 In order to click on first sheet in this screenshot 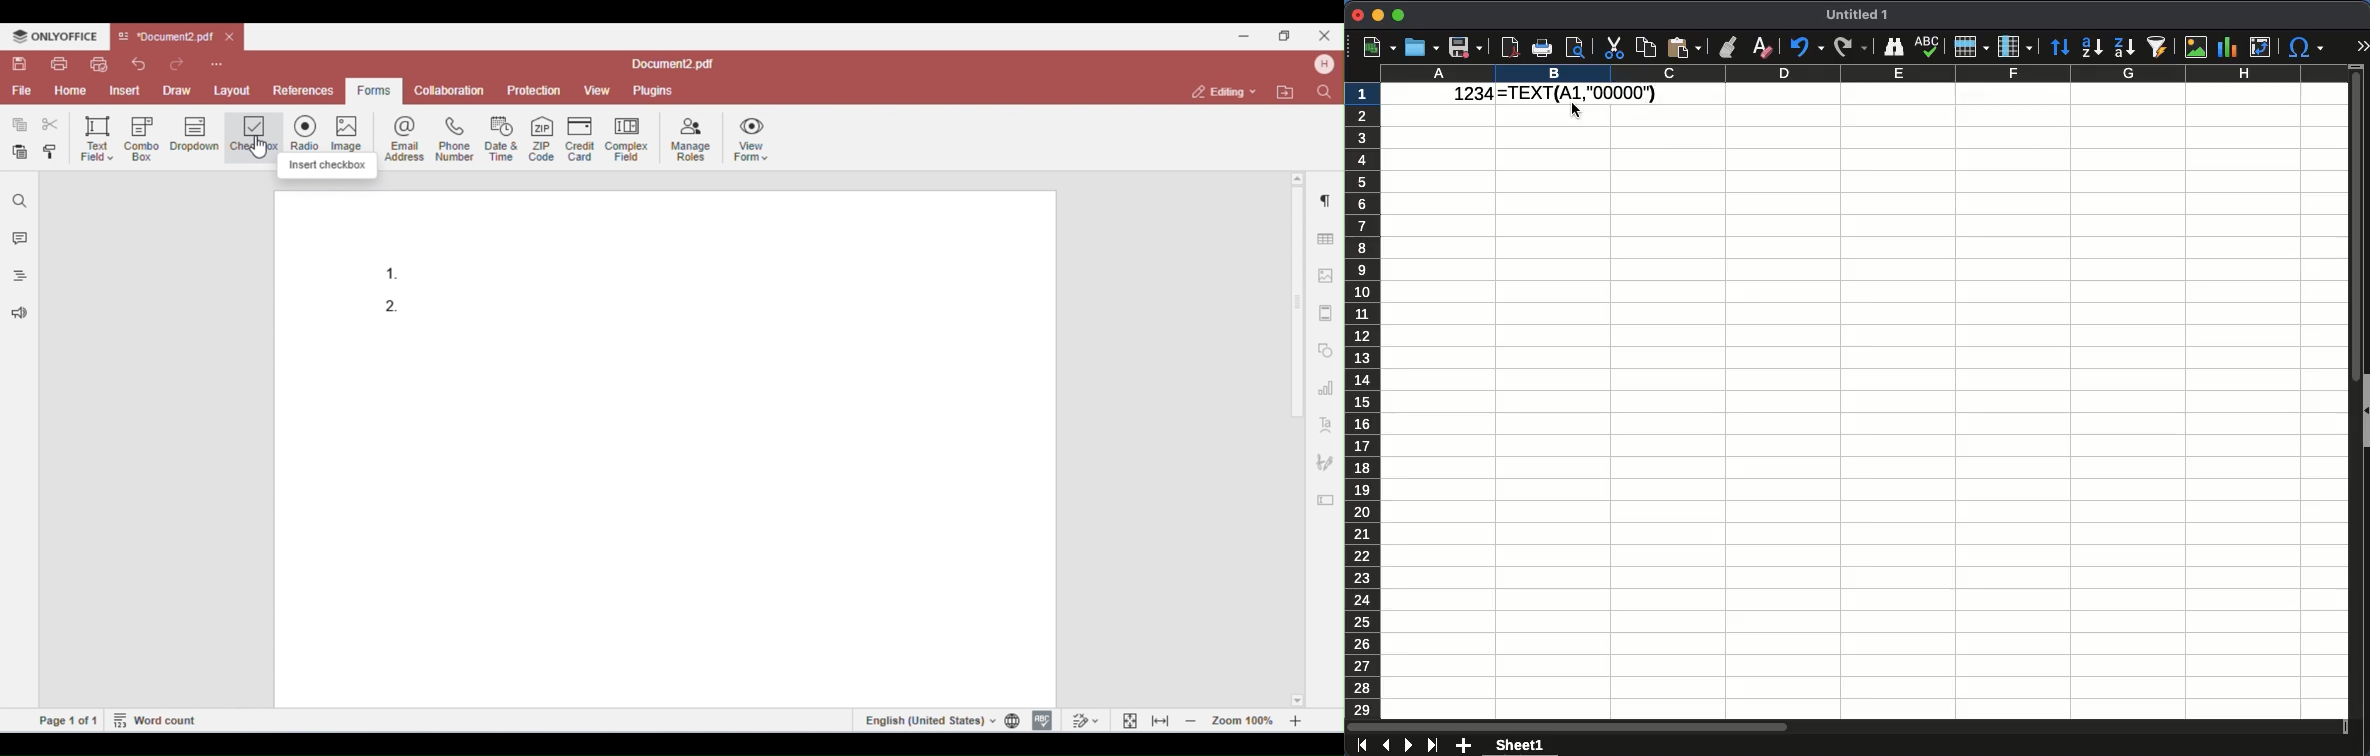, I will do `click(1362, 745)`.